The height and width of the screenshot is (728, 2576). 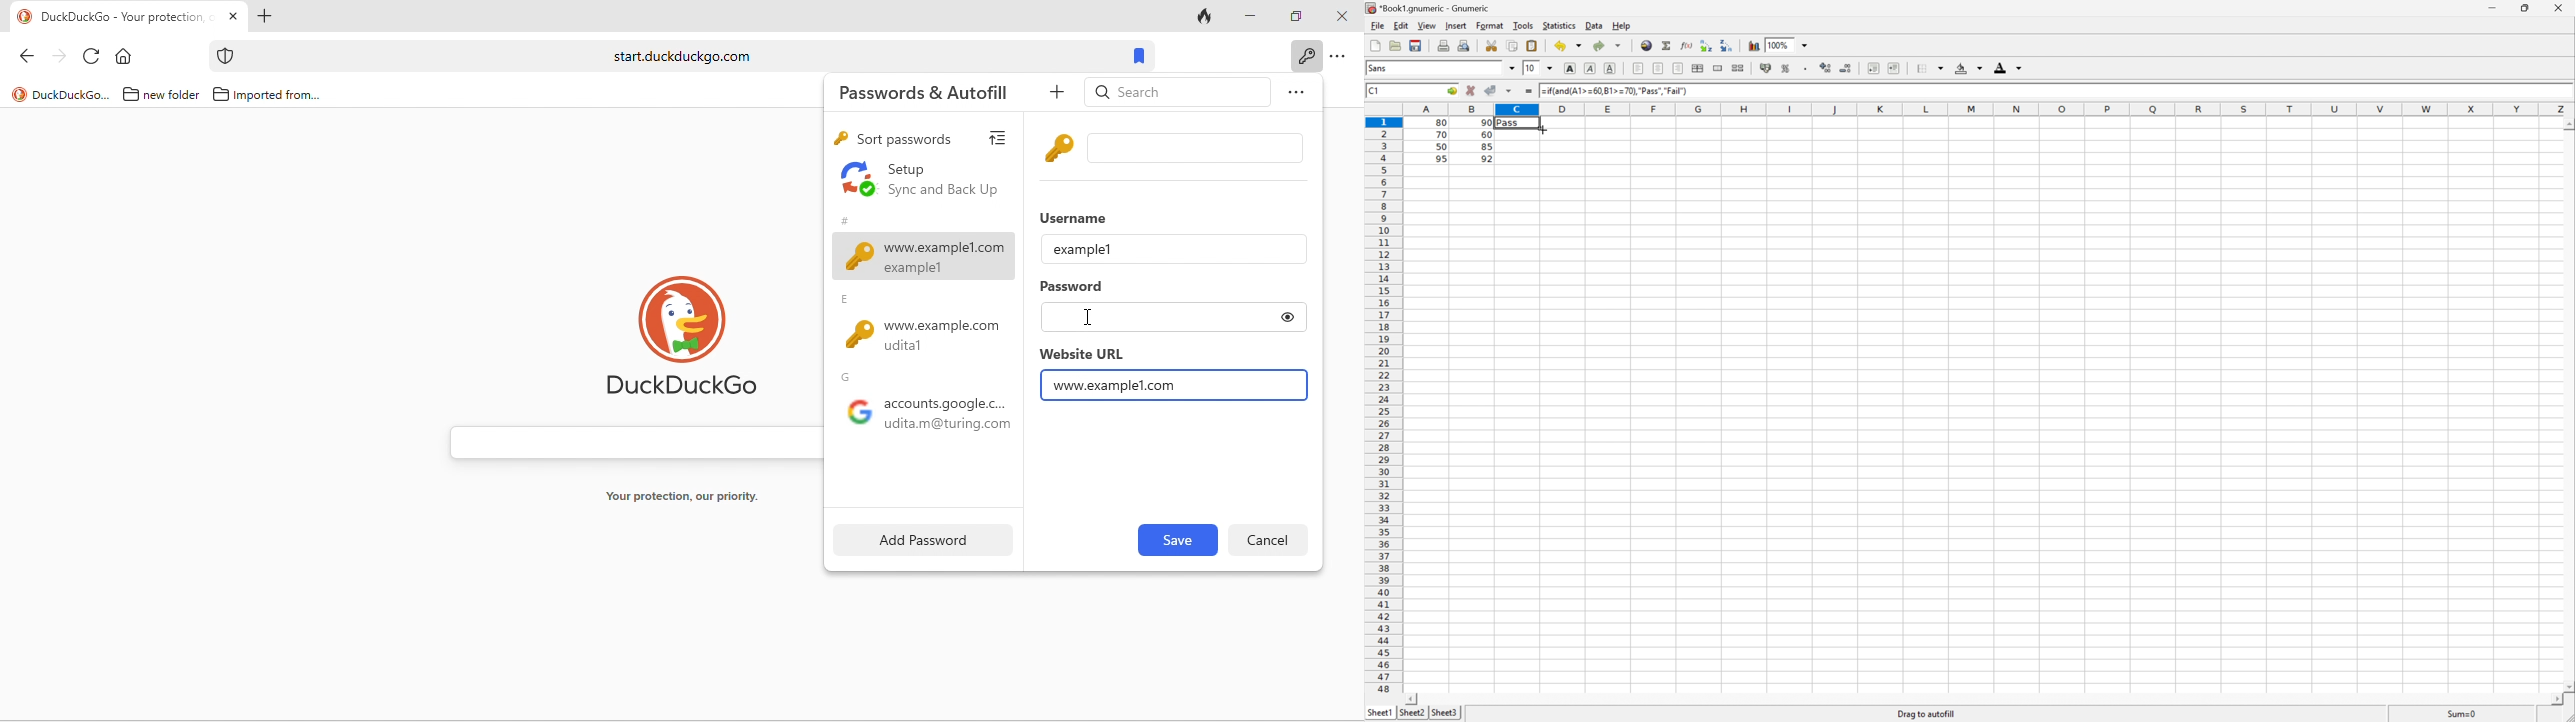 What do you see at coordinates (1969, 68) in the screenshot?
I see `Background` at bounding box center [1969, 68].